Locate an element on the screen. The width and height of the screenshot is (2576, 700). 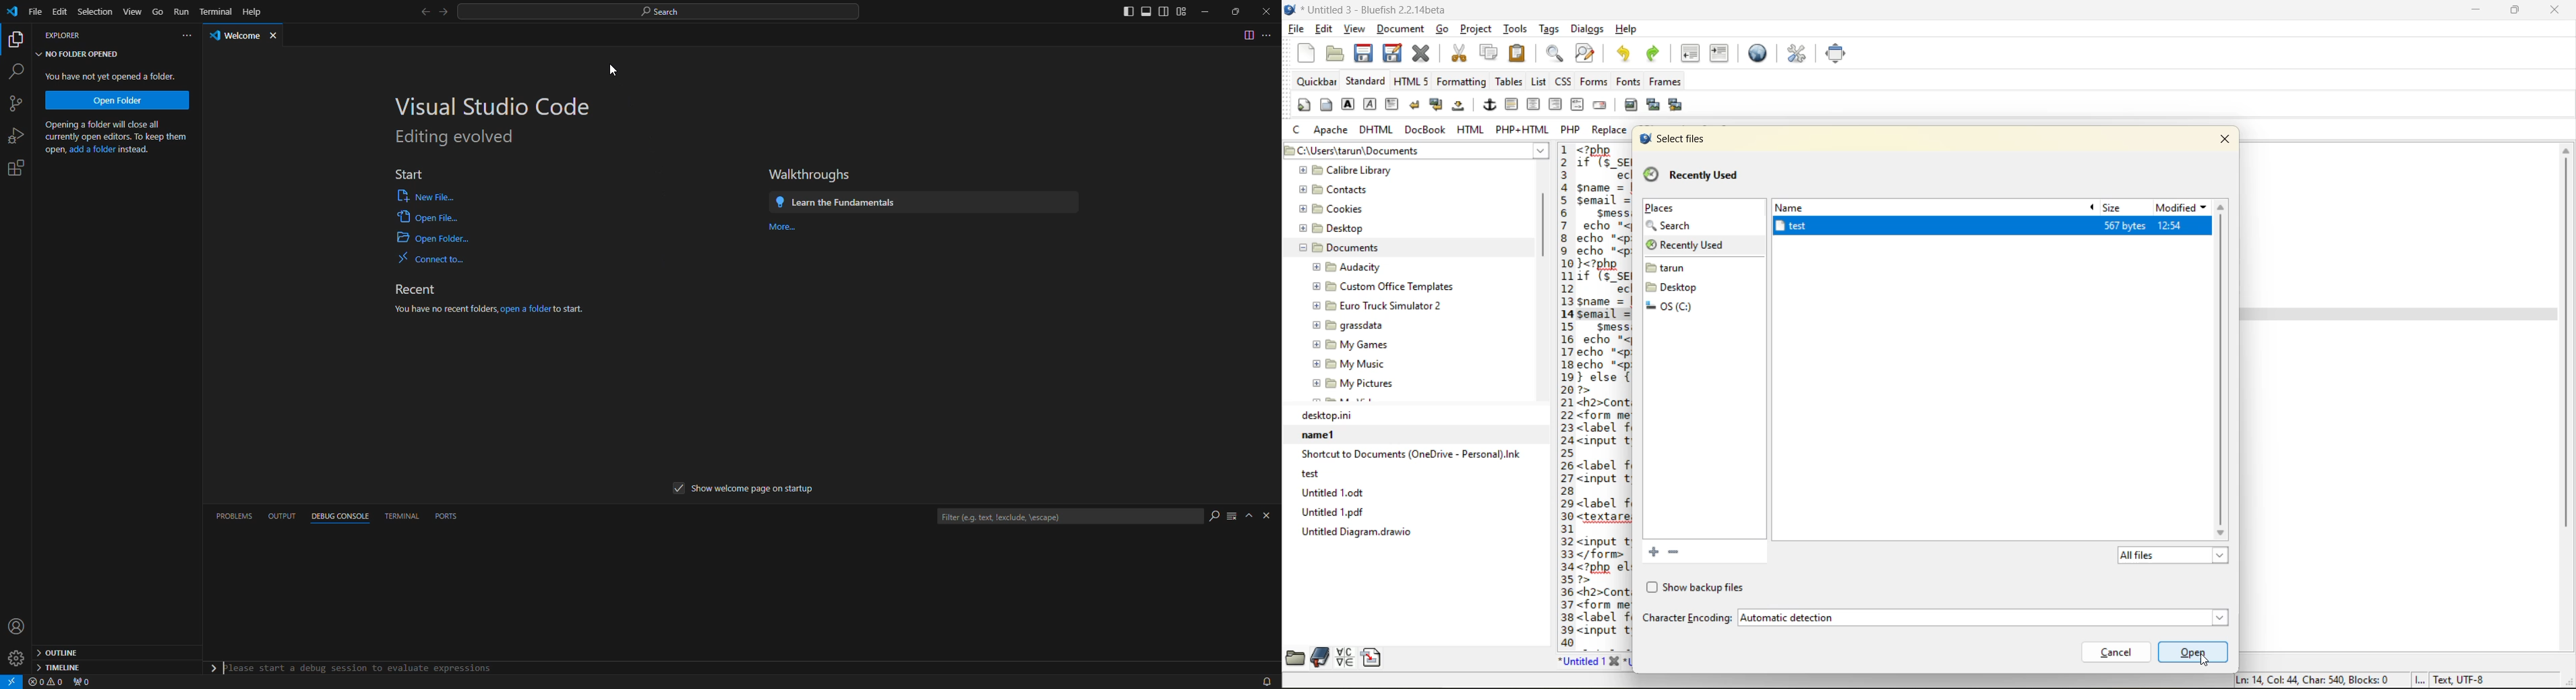
file name and app name is located at coordinates (1370, 10).